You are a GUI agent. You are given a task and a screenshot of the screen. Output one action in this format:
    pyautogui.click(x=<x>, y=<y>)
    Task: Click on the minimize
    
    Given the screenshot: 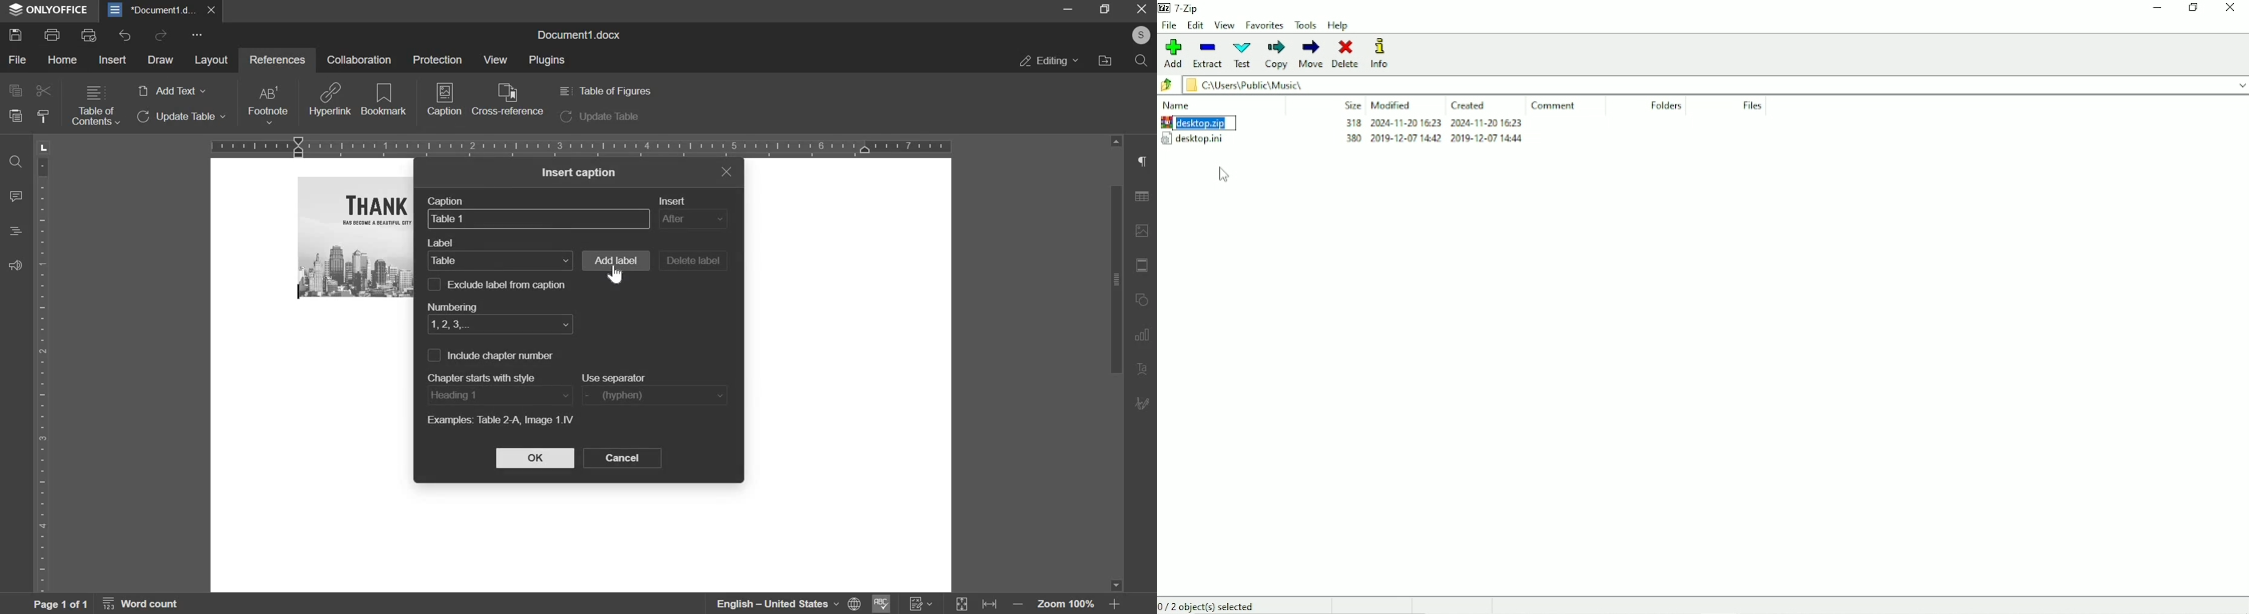 What is the action you would take?
    pyautogui.click(x=1069, y=10)
    